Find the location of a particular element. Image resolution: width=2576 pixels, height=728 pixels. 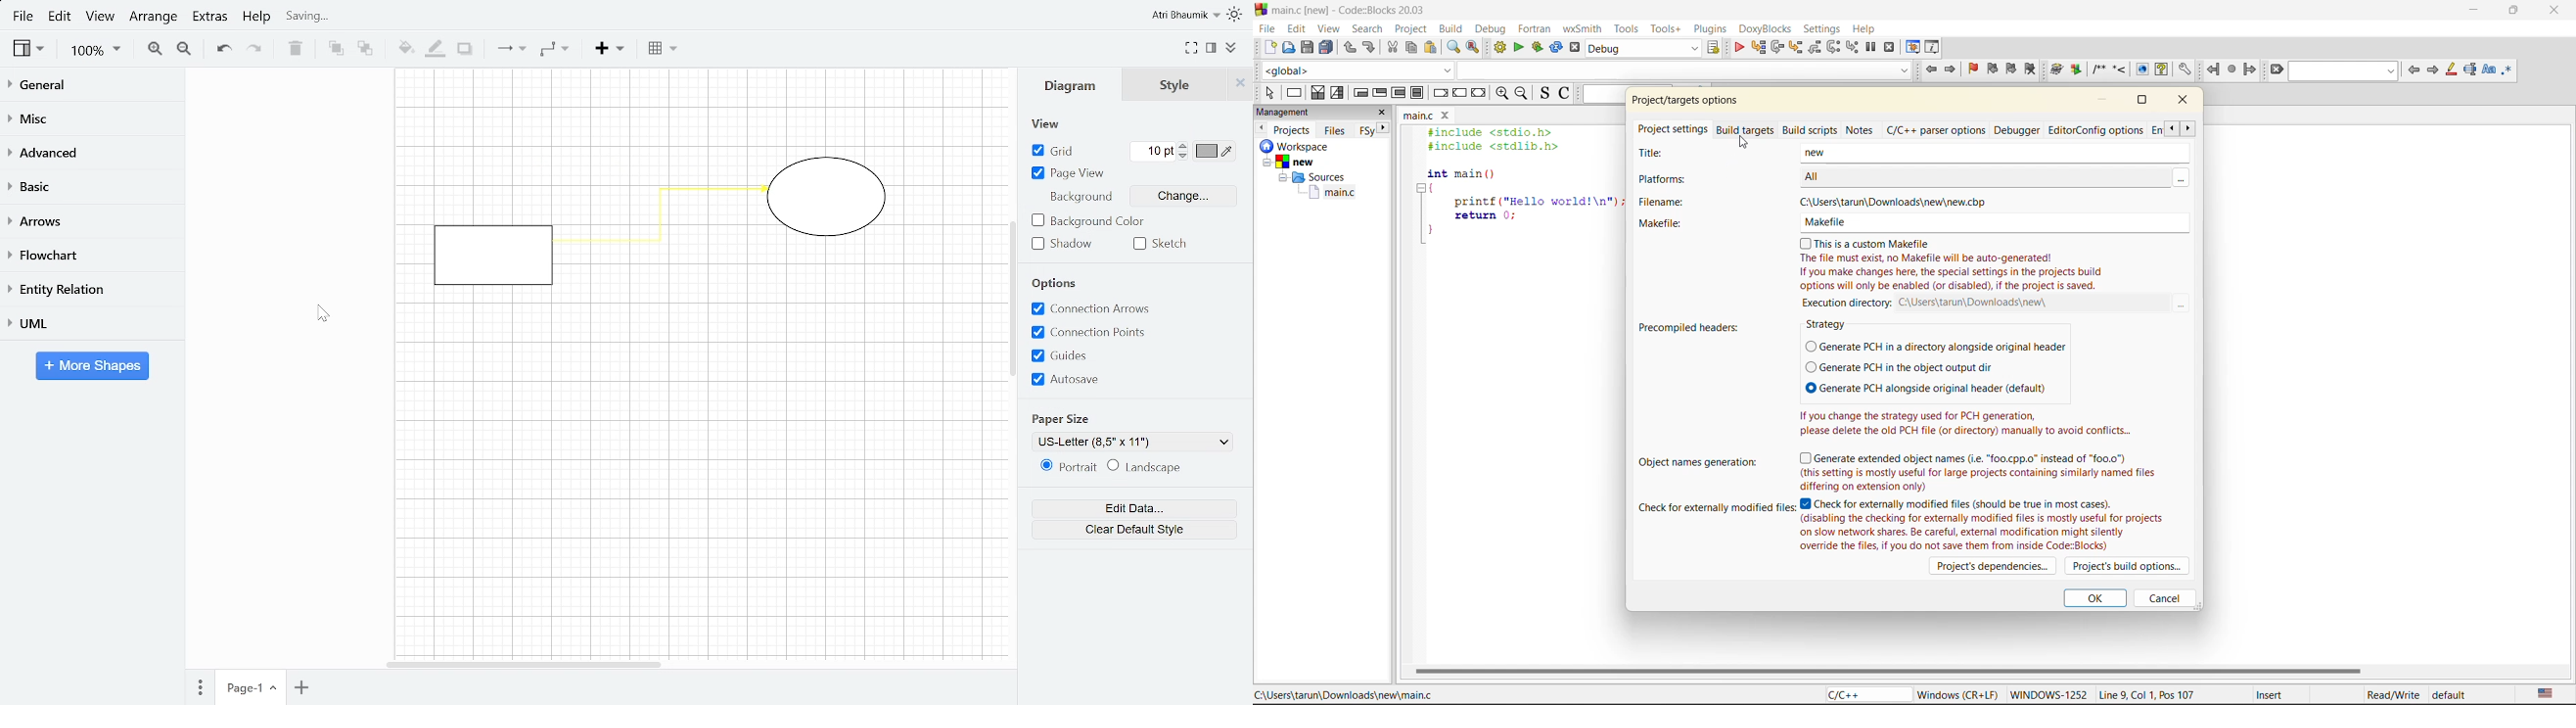

debugging windows is located at coordinates (1913, 48).